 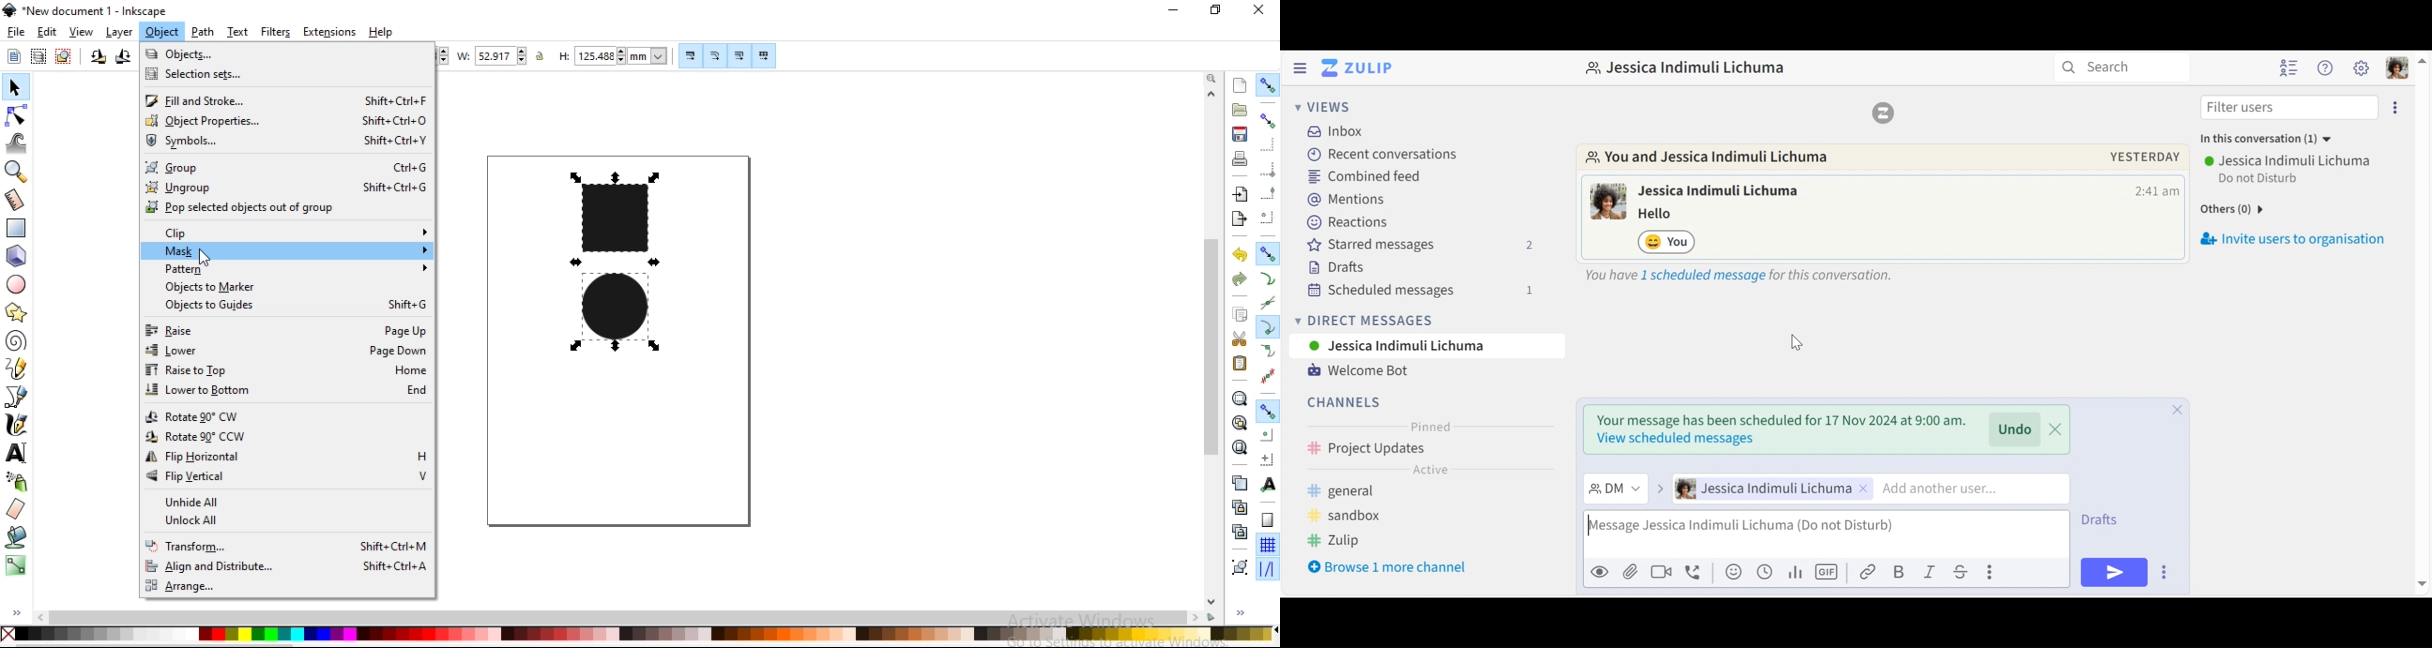 What do you see at coordinates (1828, 572) in the screenshot?
I see `Add GIF` at bounding box center [1828, 572].